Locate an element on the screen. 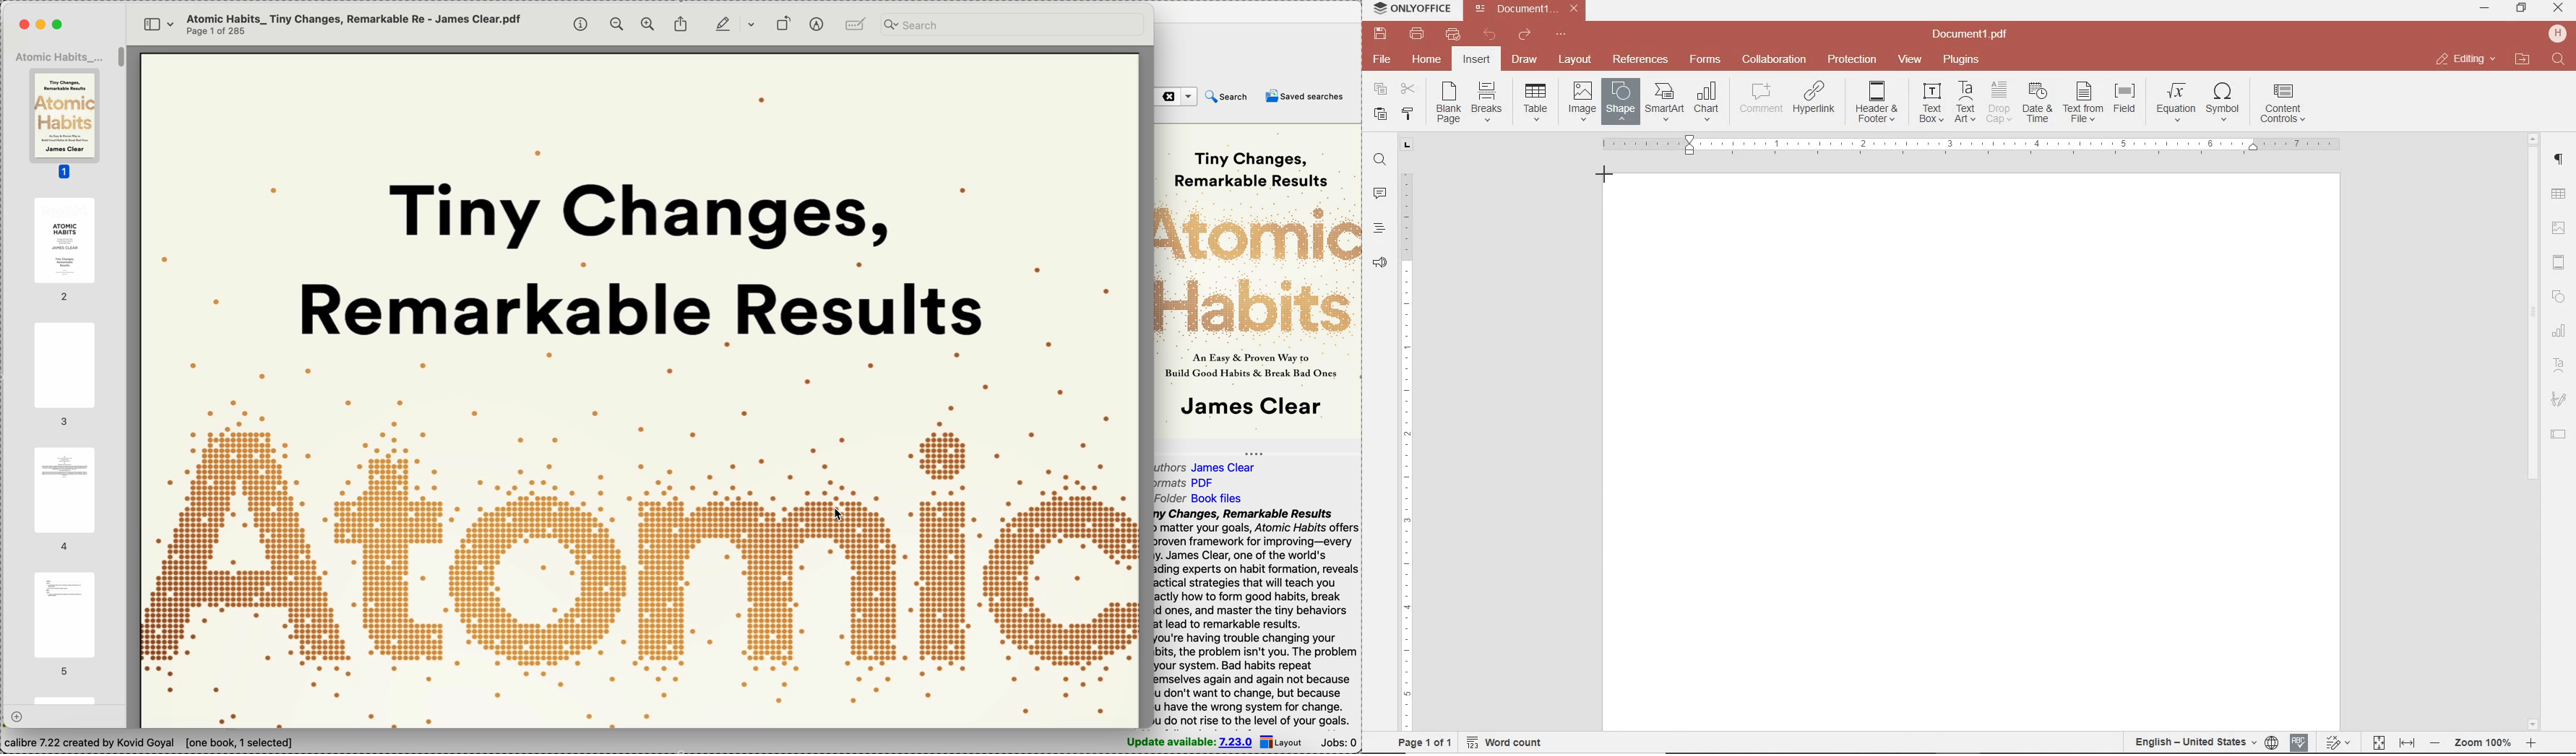  feedback & support is located at coordinates (1380, 264).